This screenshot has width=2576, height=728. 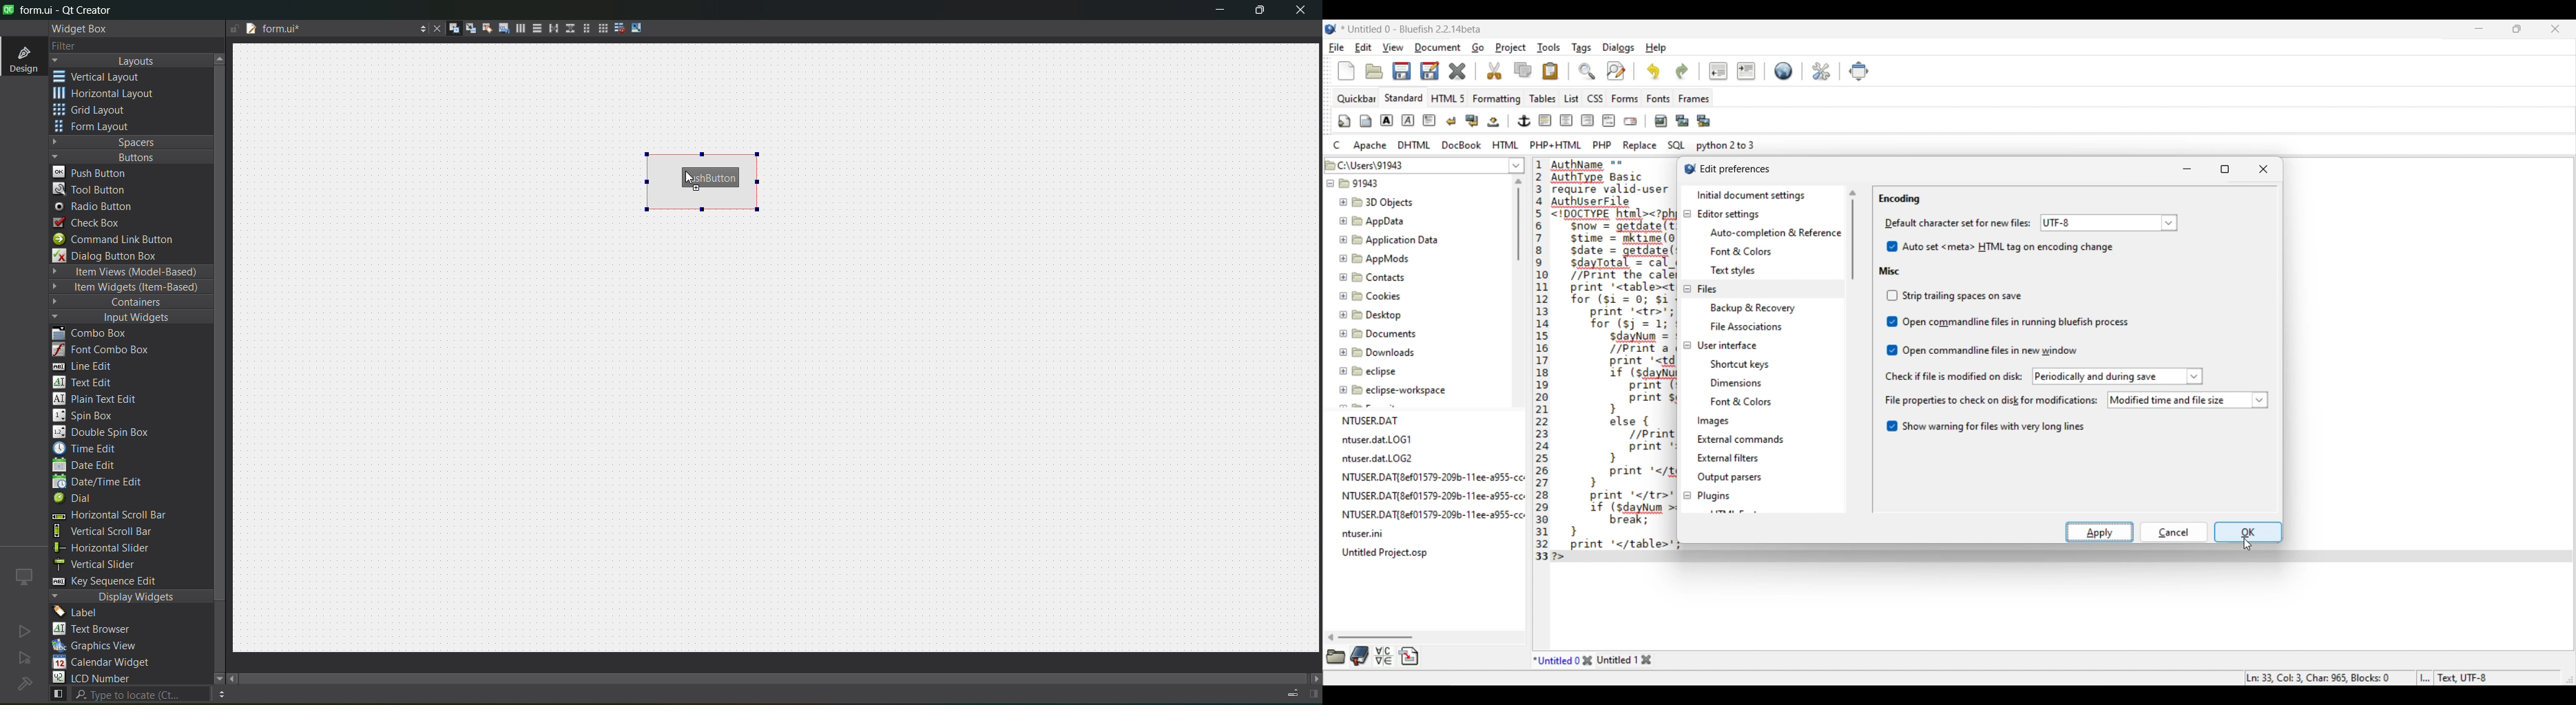 I want to click on label, so click(x=80, y=613).